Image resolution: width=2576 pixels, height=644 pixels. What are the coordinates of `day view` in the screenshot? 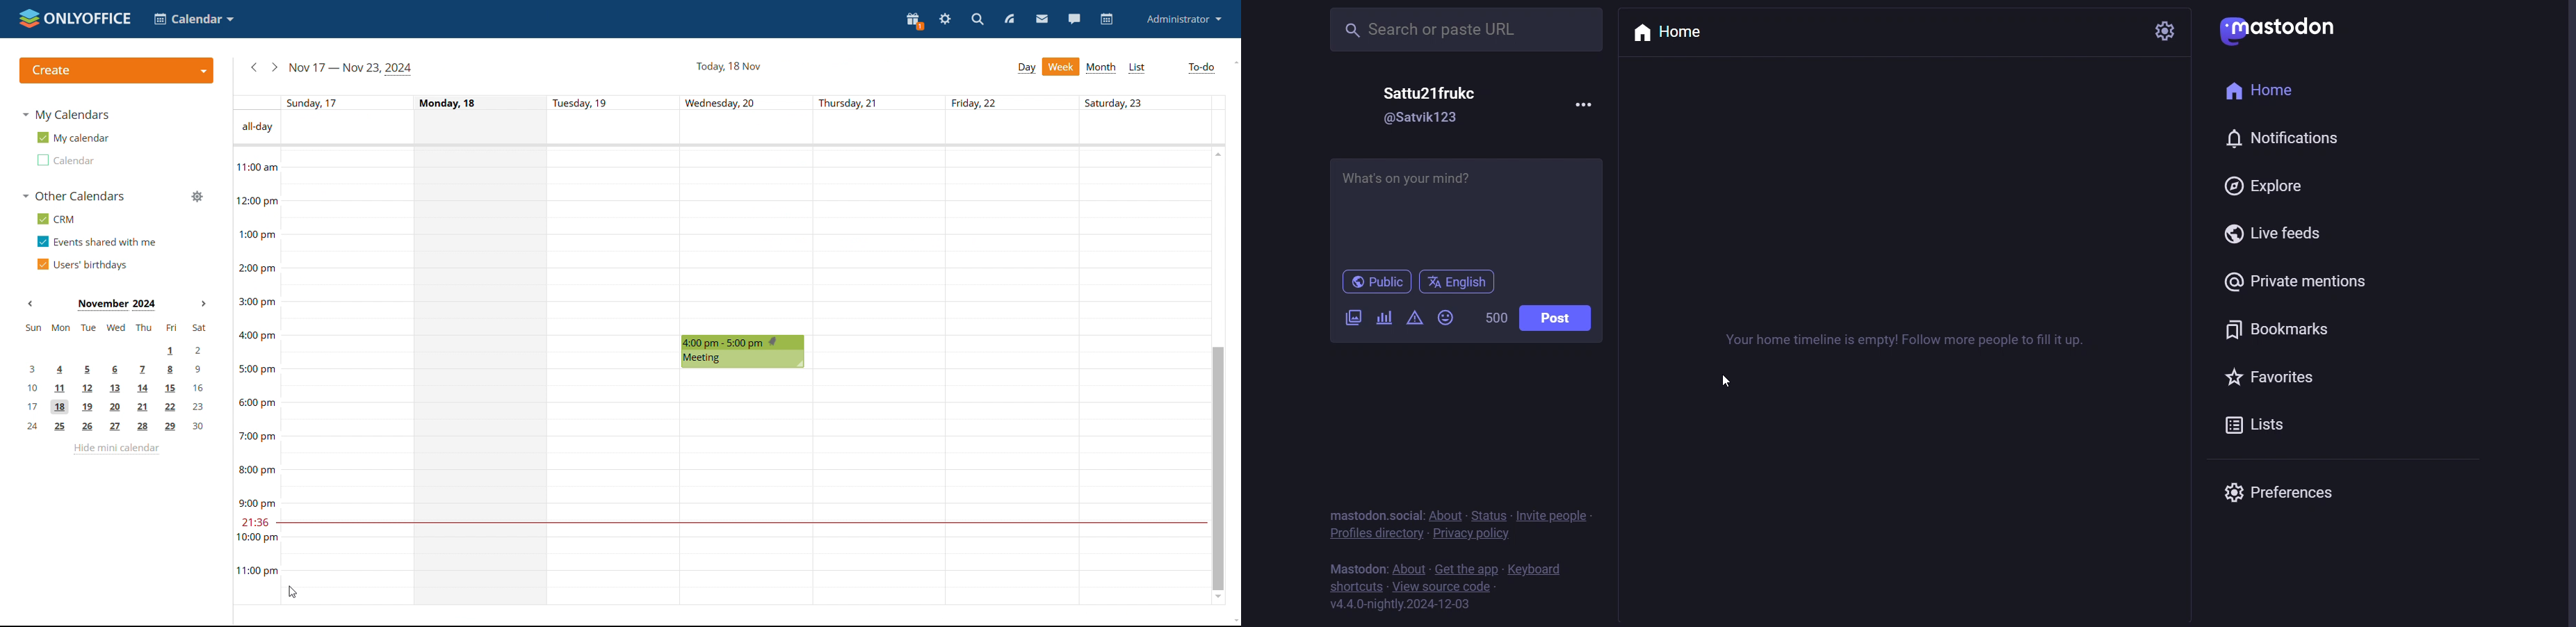 It's located at (1026, 69).